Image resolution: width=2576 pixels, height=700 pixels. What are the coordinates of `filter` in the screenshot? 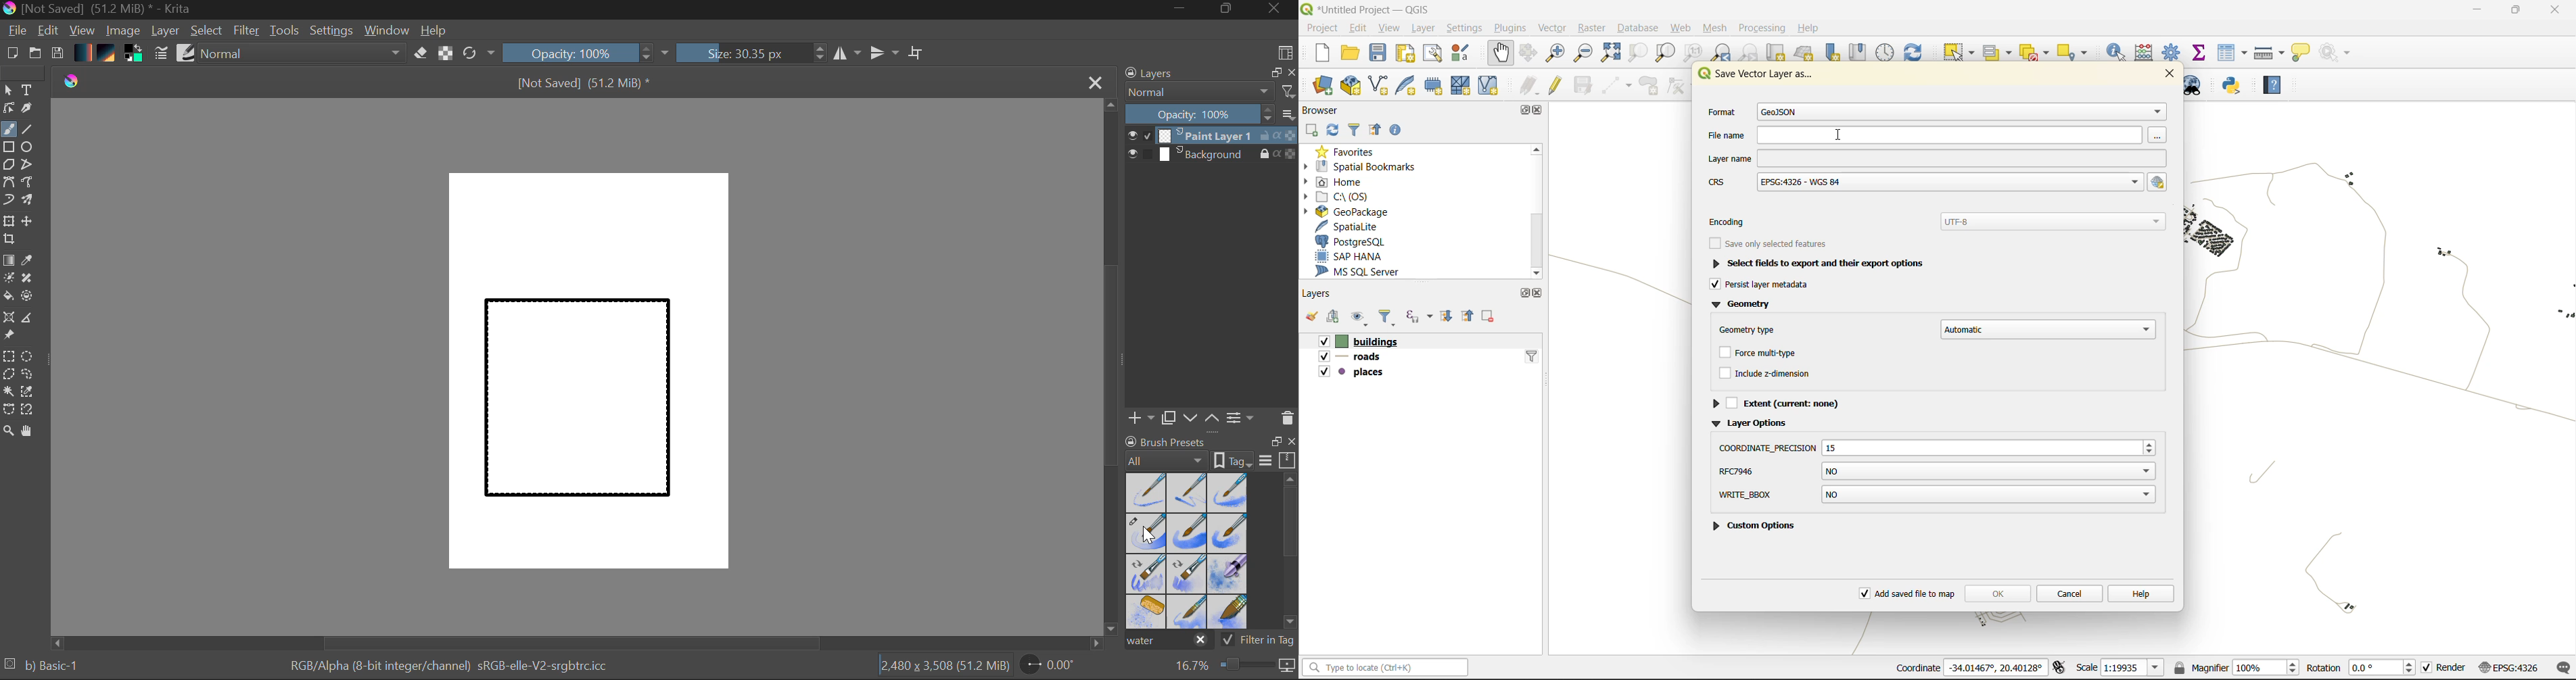 It's located at (1531, 356).